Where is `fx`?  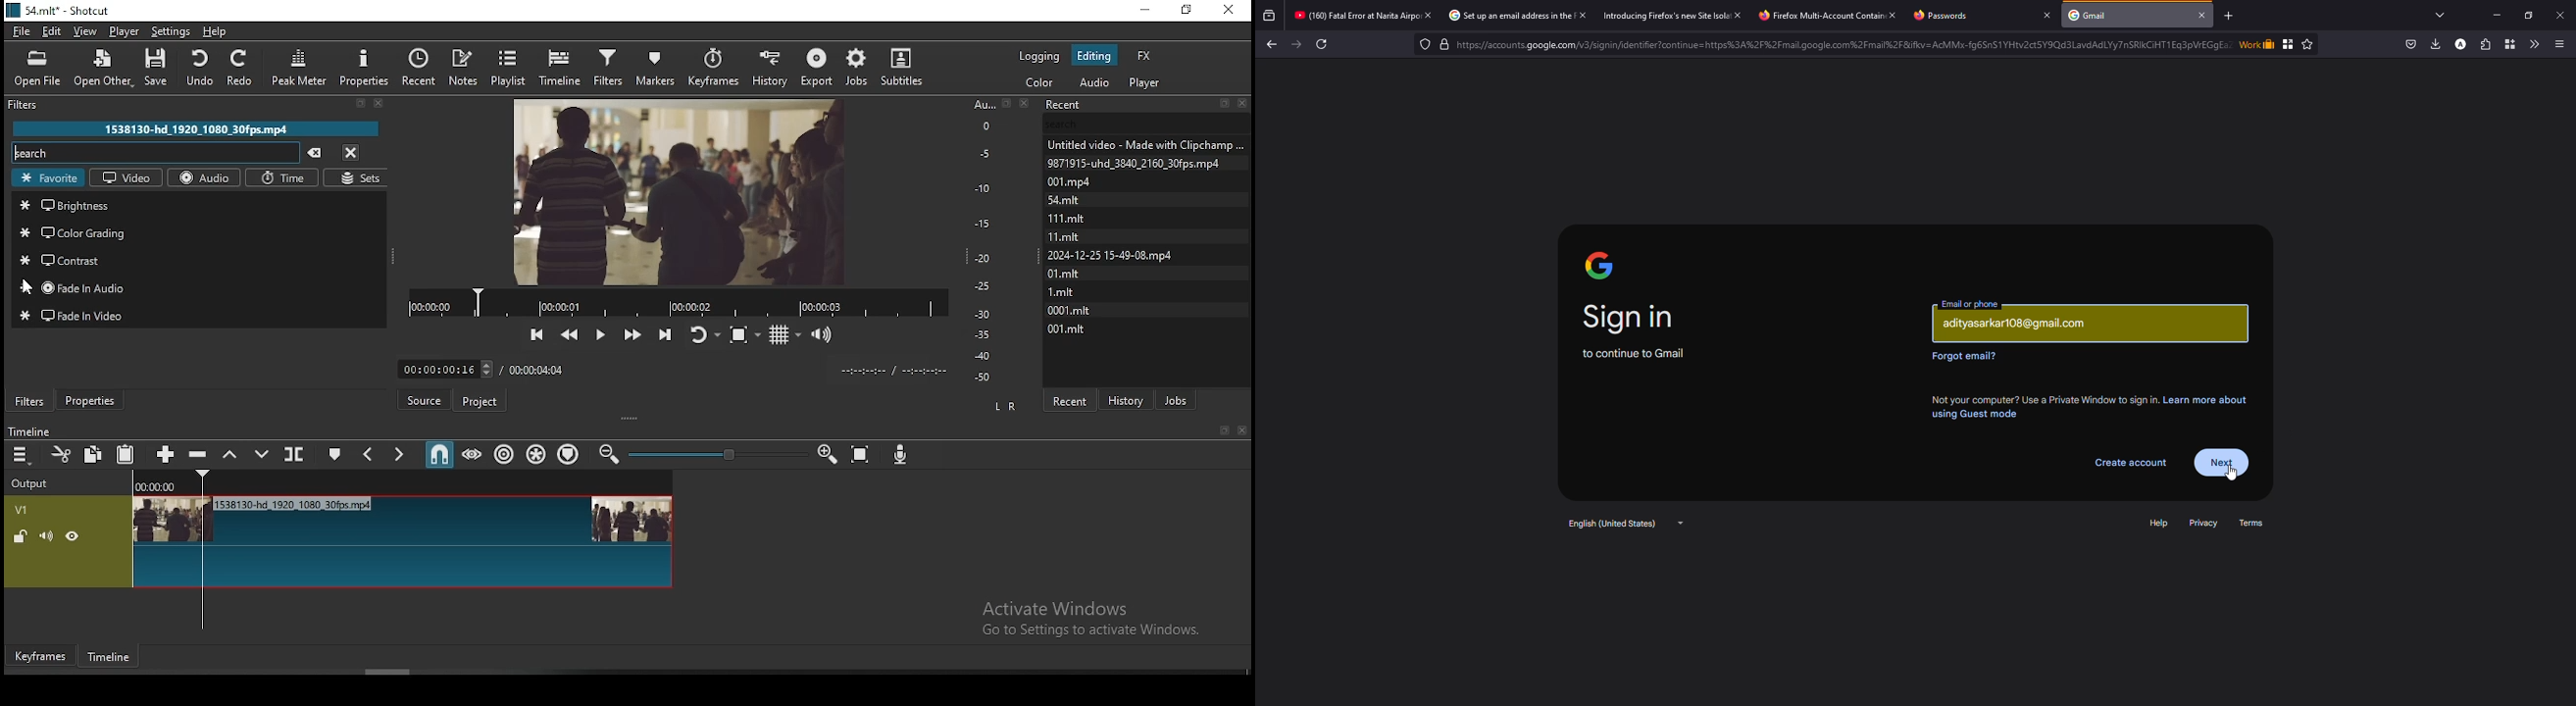 fx is located at coordinates (1144, 55).